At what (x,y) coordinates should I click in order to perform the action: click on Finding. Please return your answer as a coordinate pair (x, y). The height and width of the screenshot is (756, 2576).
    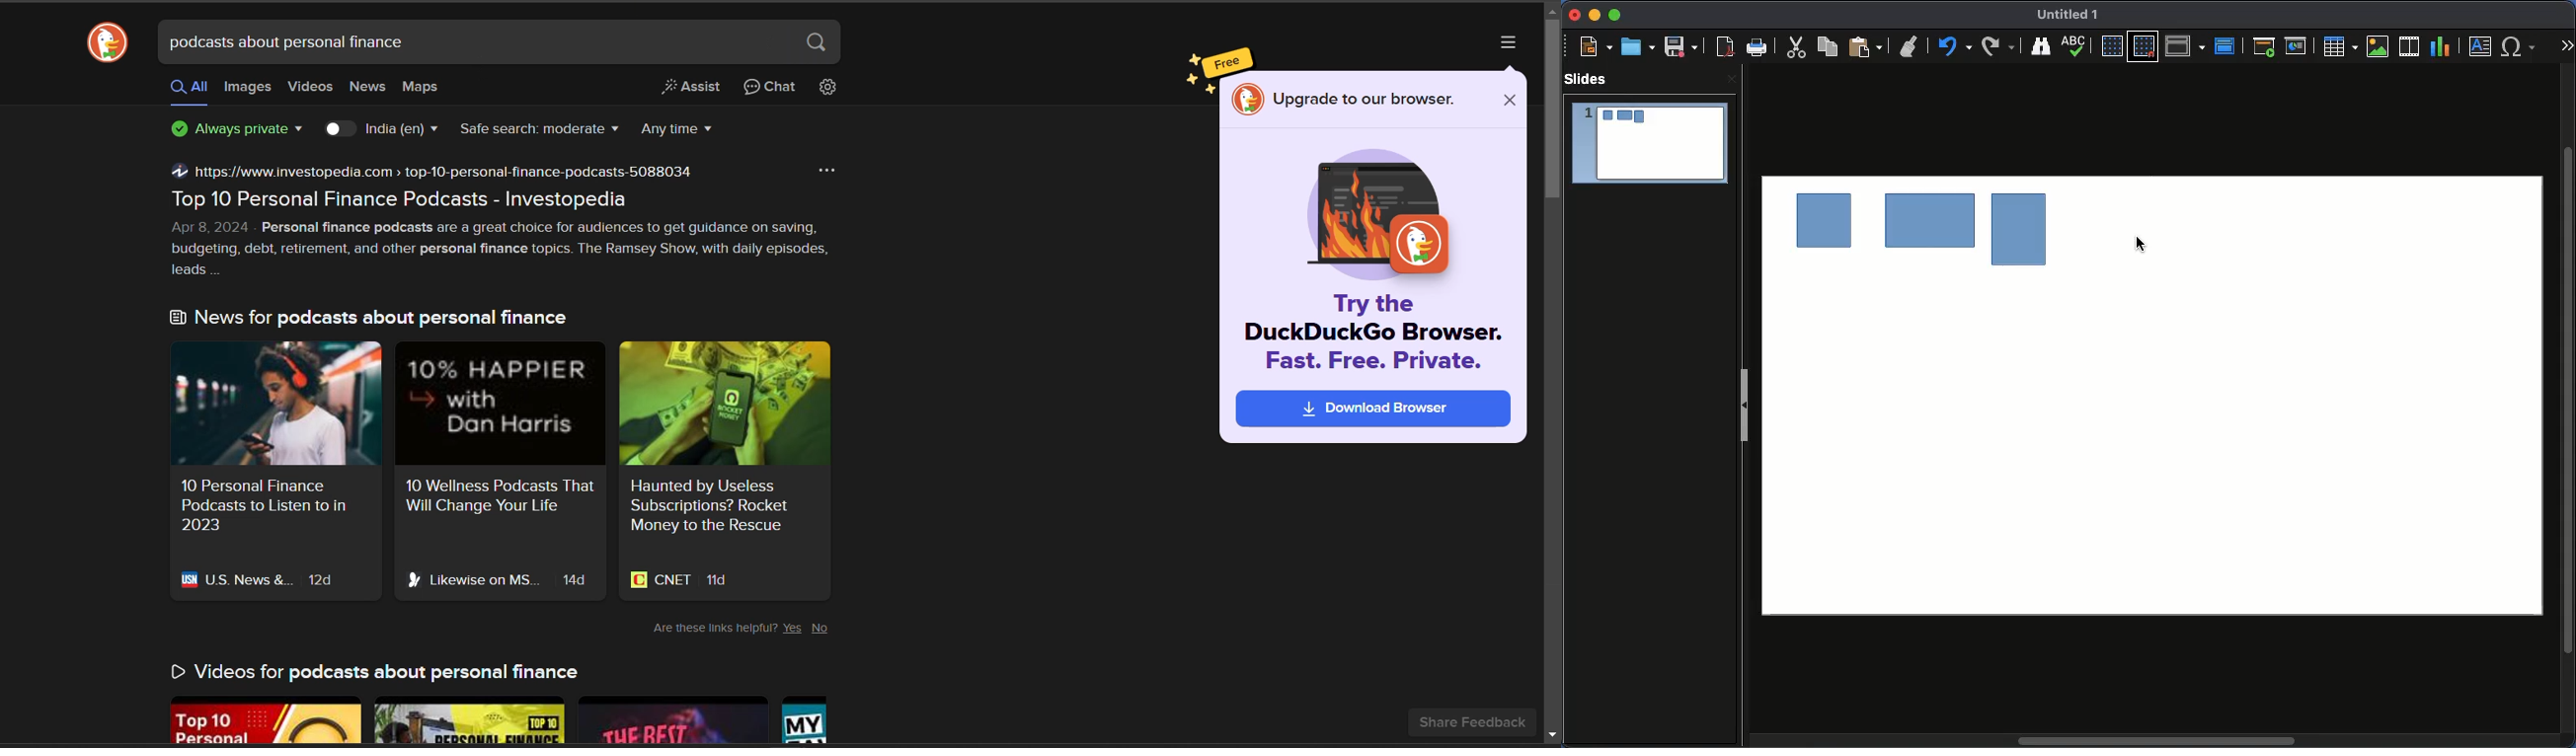
    Looking at the image, I should click on (1998, 46).